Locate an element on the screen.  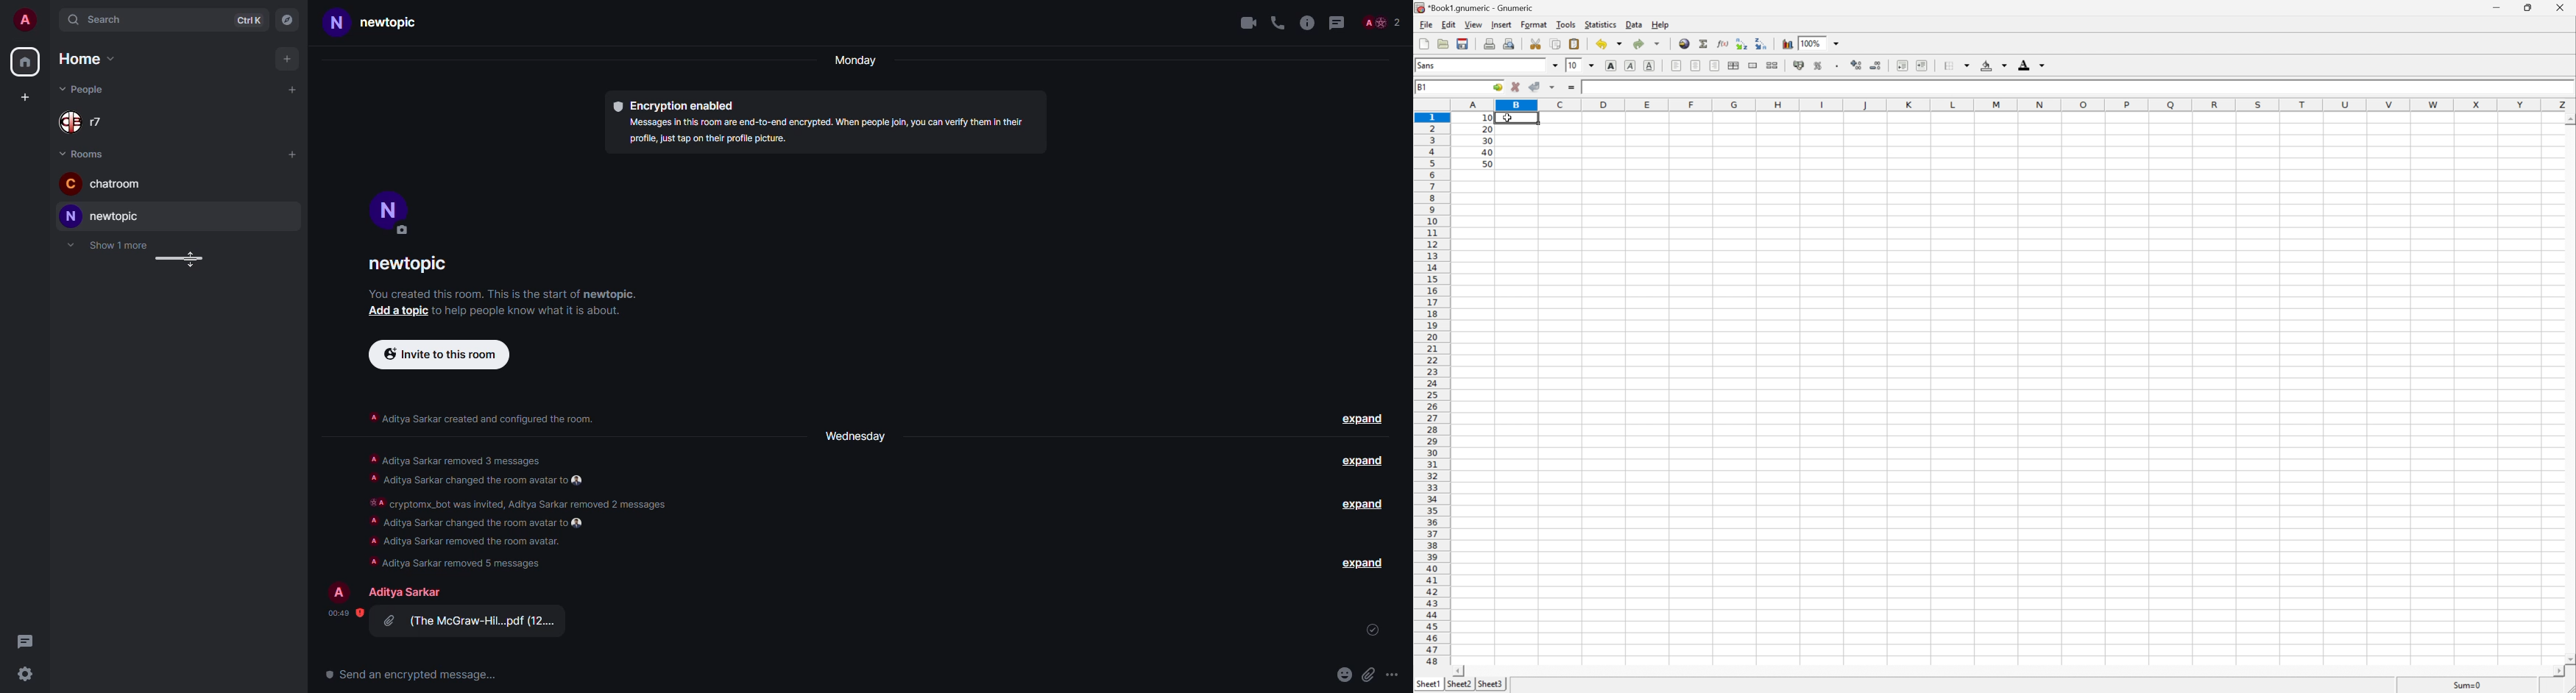
Sheet3 is located at coordinates (1490, 684).